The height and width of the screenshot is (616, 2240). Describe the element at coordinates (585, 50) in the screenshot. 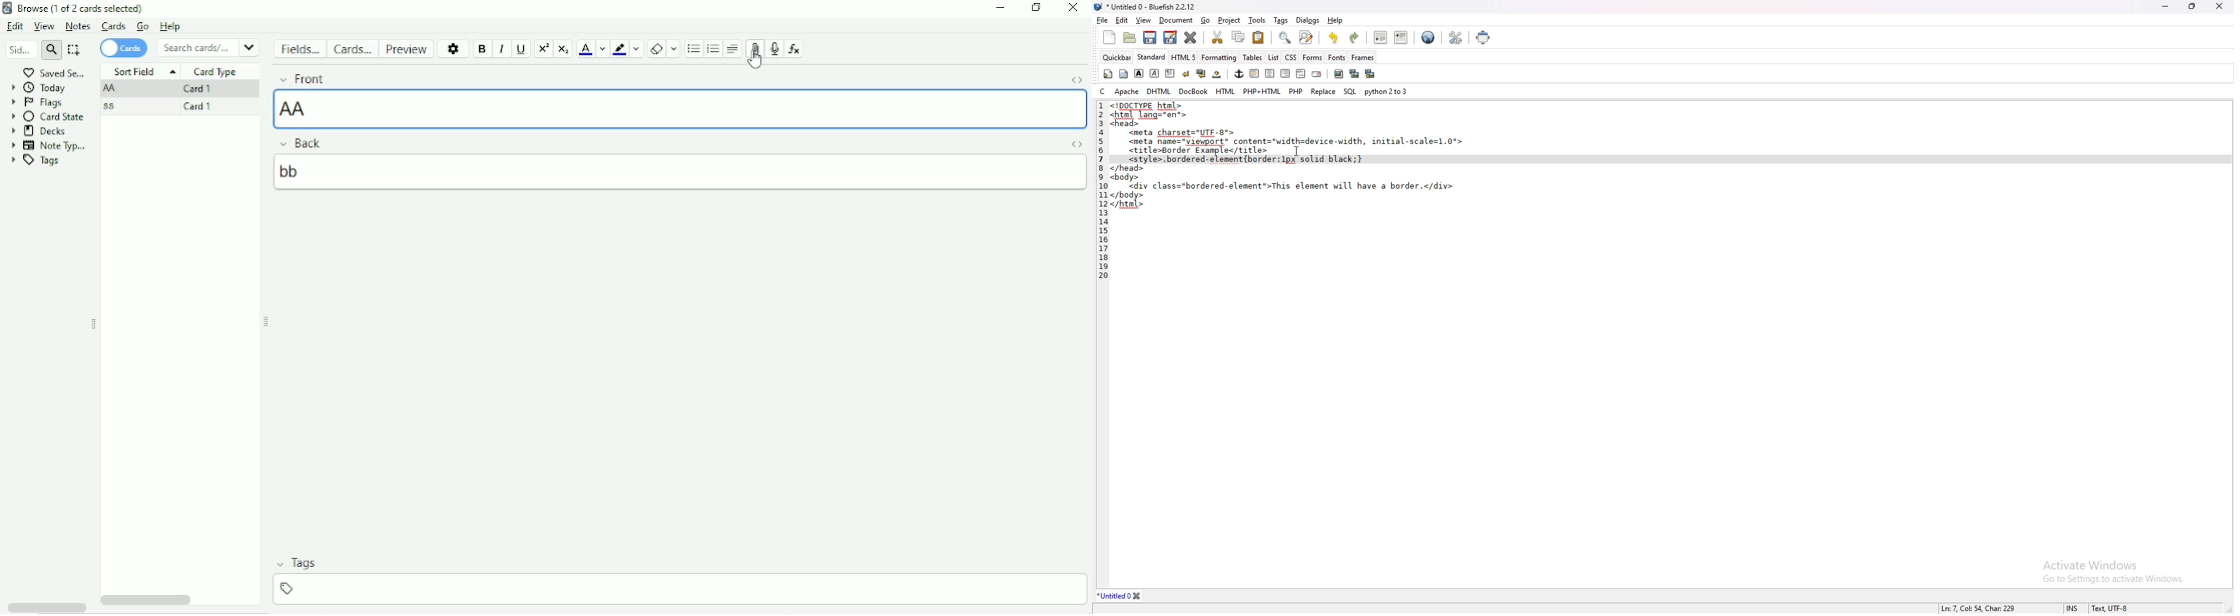

I see `Text color` at that location.